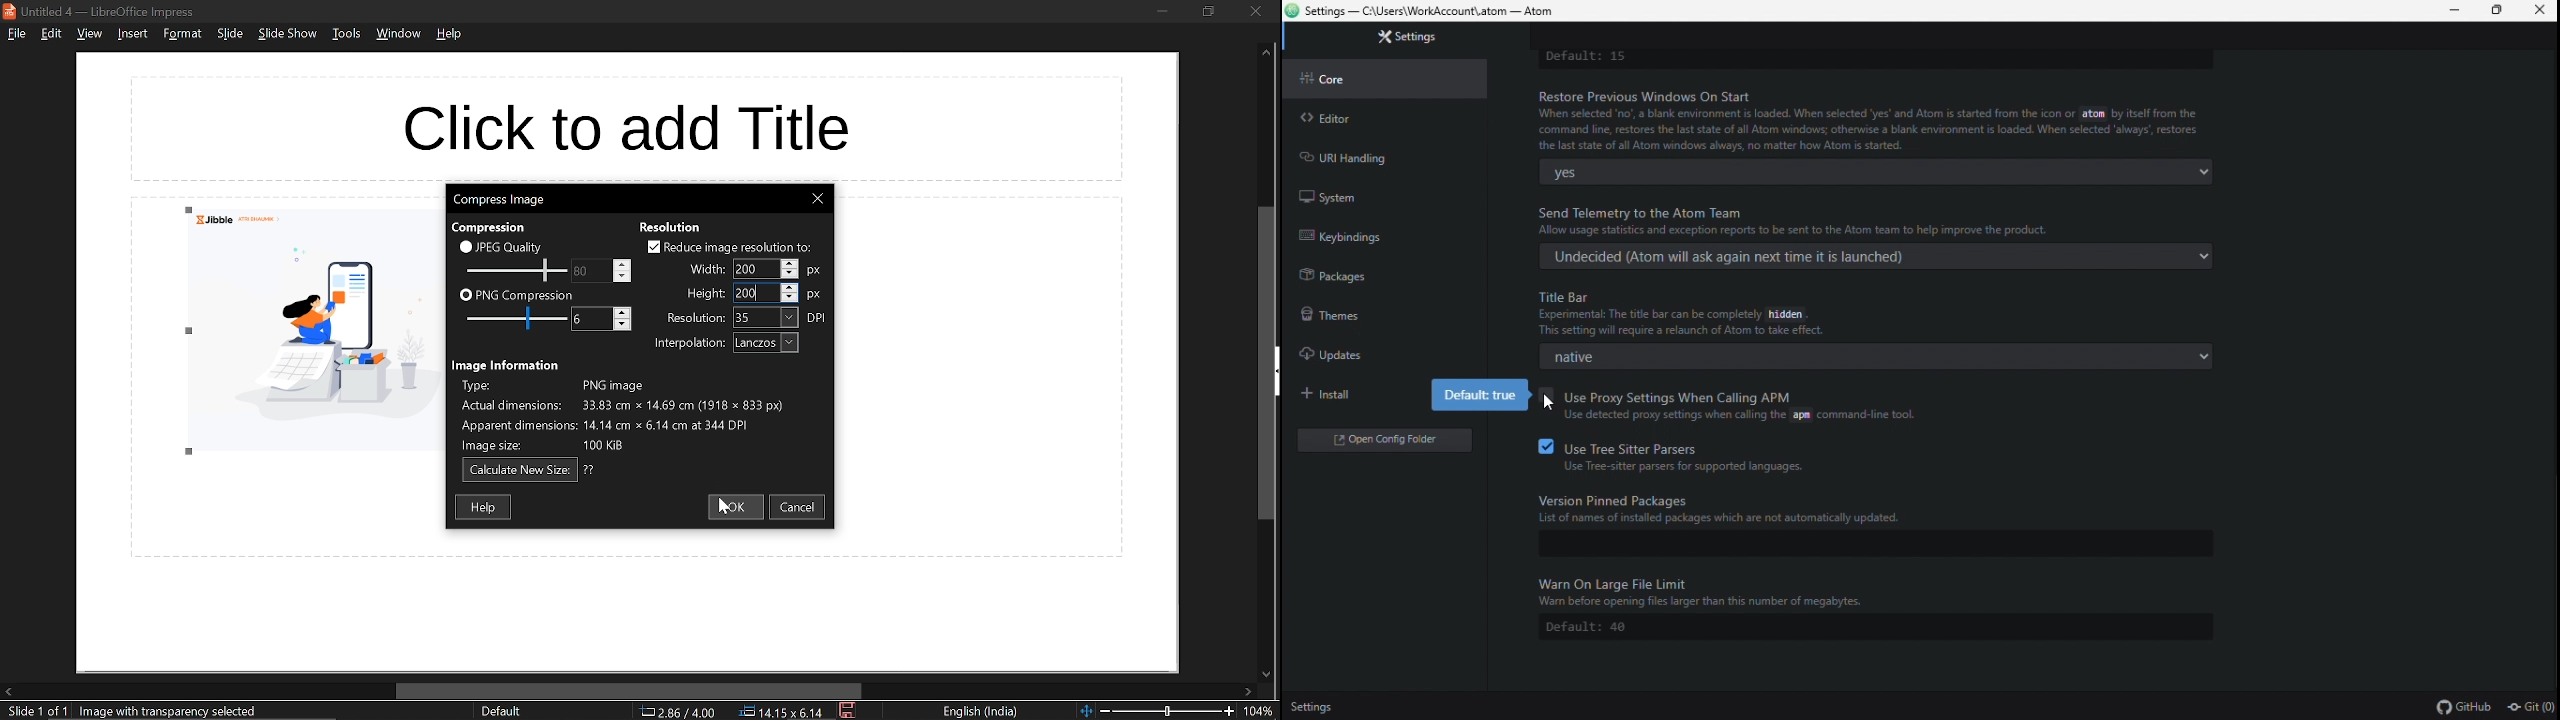 This screenshot has width=2576, height=728. I want to click on current zoom, so click(1262, 712).